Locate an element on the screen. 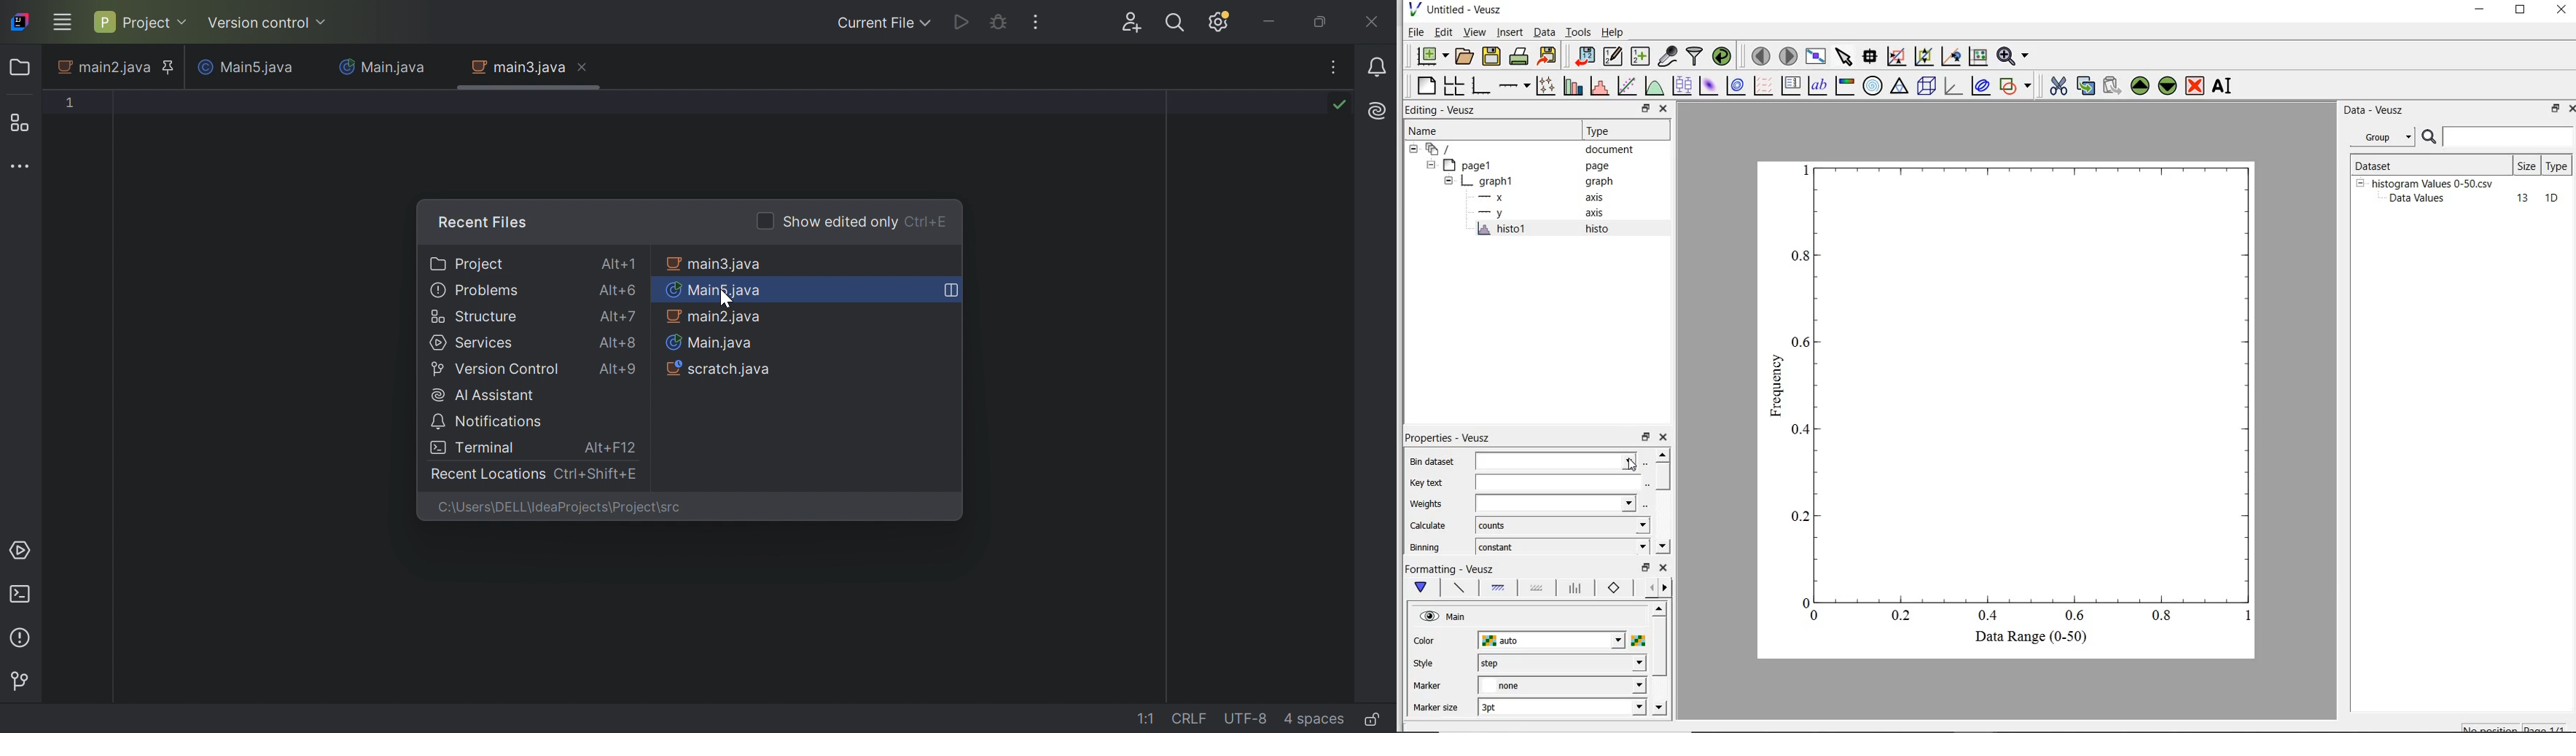 The height and width of the screenshot is (756, 2576). page1 is located at coordinates (1470, 166).